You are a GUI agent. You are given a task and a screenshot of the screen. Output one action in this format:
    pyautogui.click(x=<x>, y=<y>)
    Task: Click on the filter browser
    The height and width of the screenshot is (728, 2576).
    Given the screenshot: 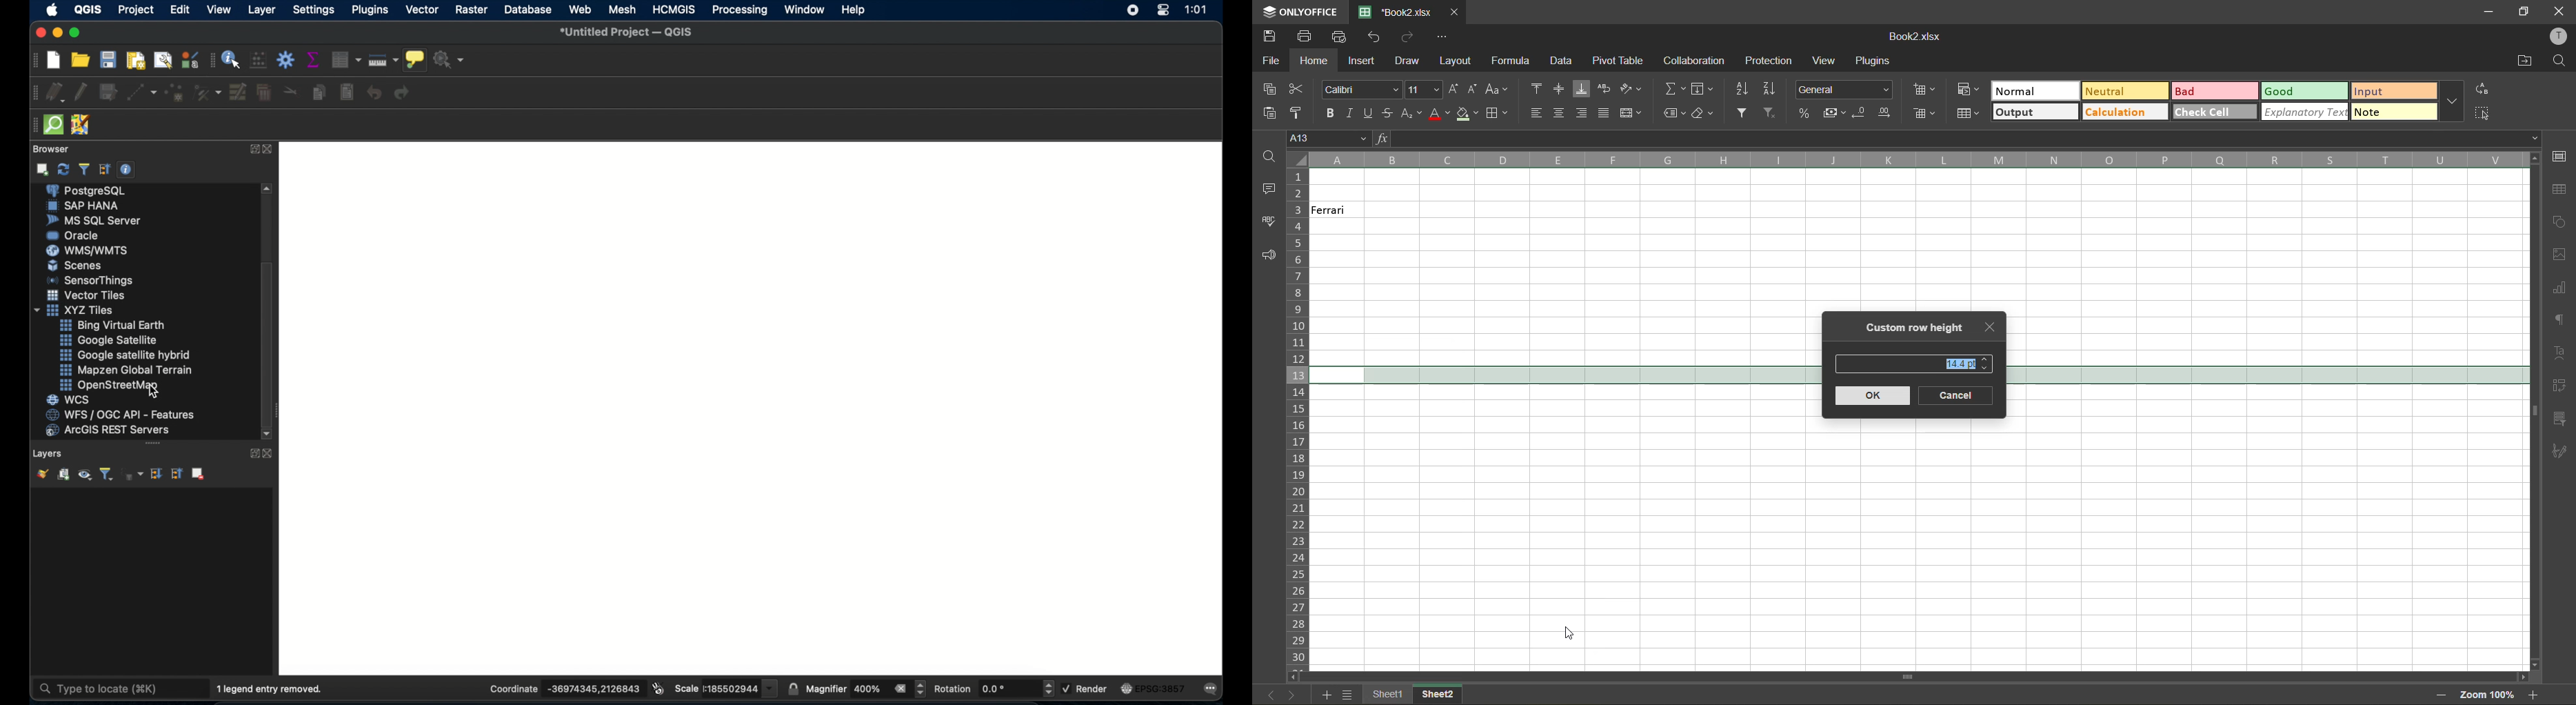 What is the action you would take?
    pyautogui.click(x=83, y=169)
    